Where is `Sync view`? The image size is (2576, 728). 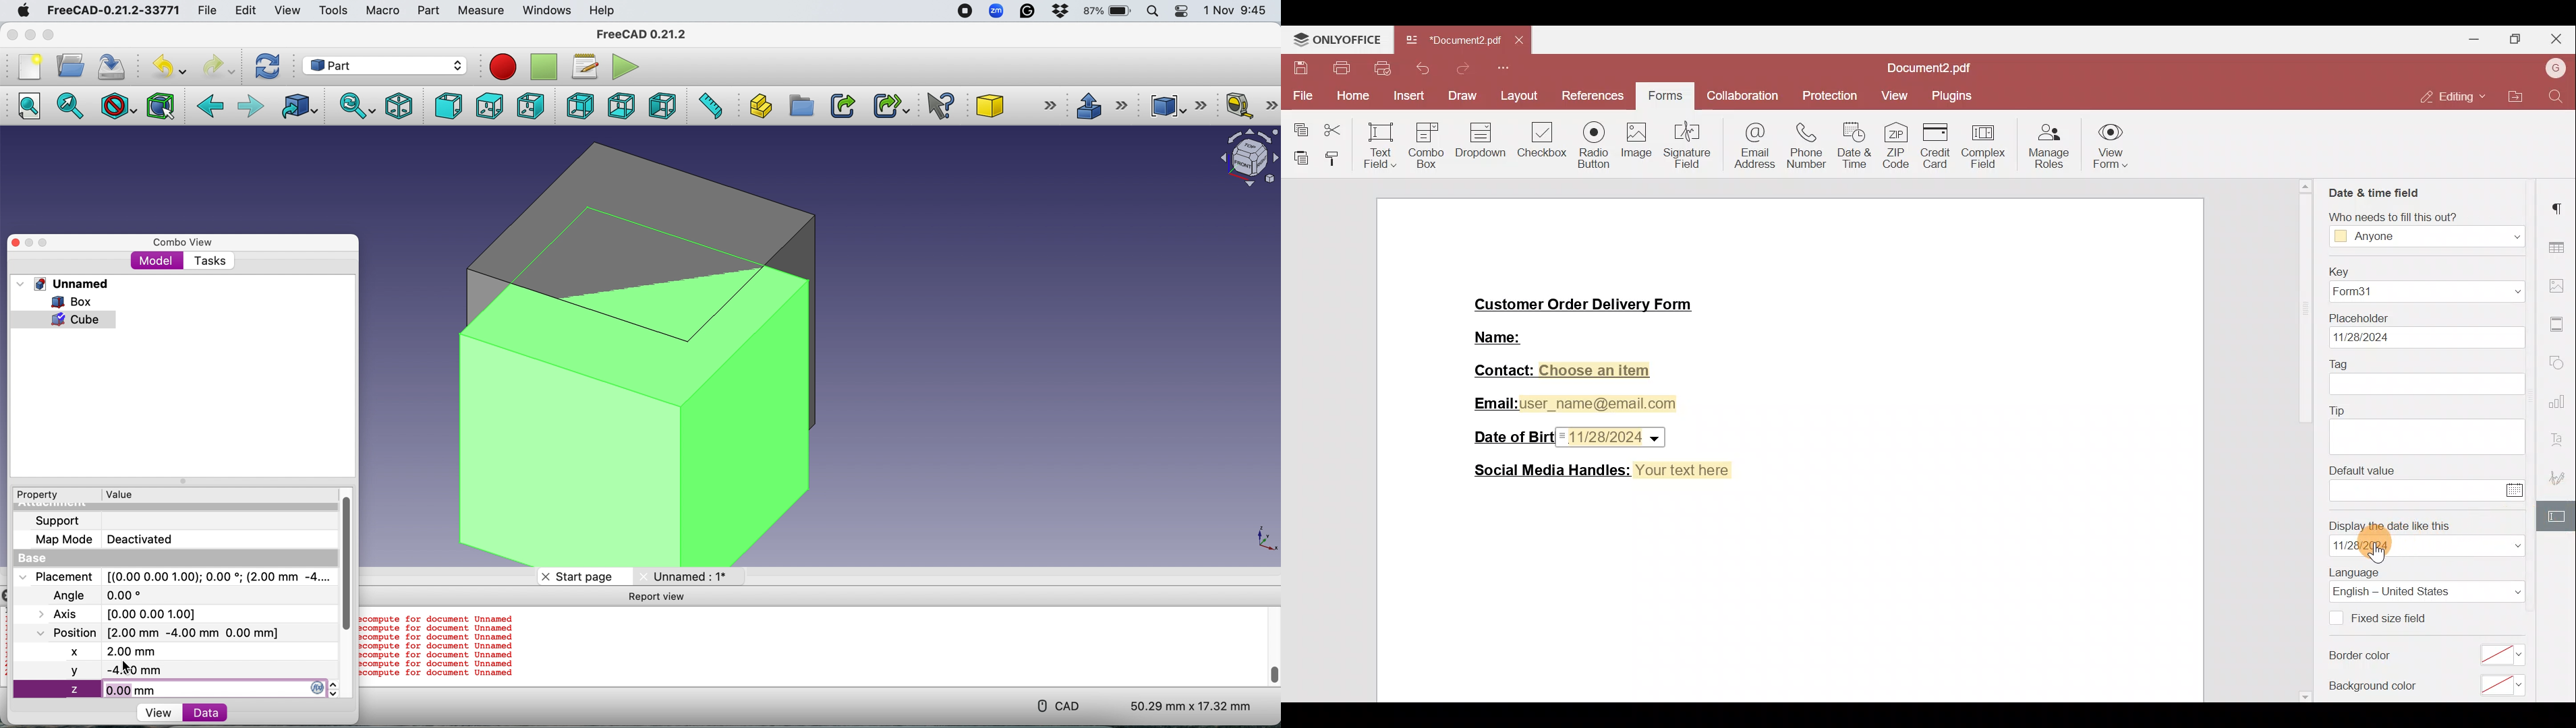
Sync view is located at coordinates (354, 105).